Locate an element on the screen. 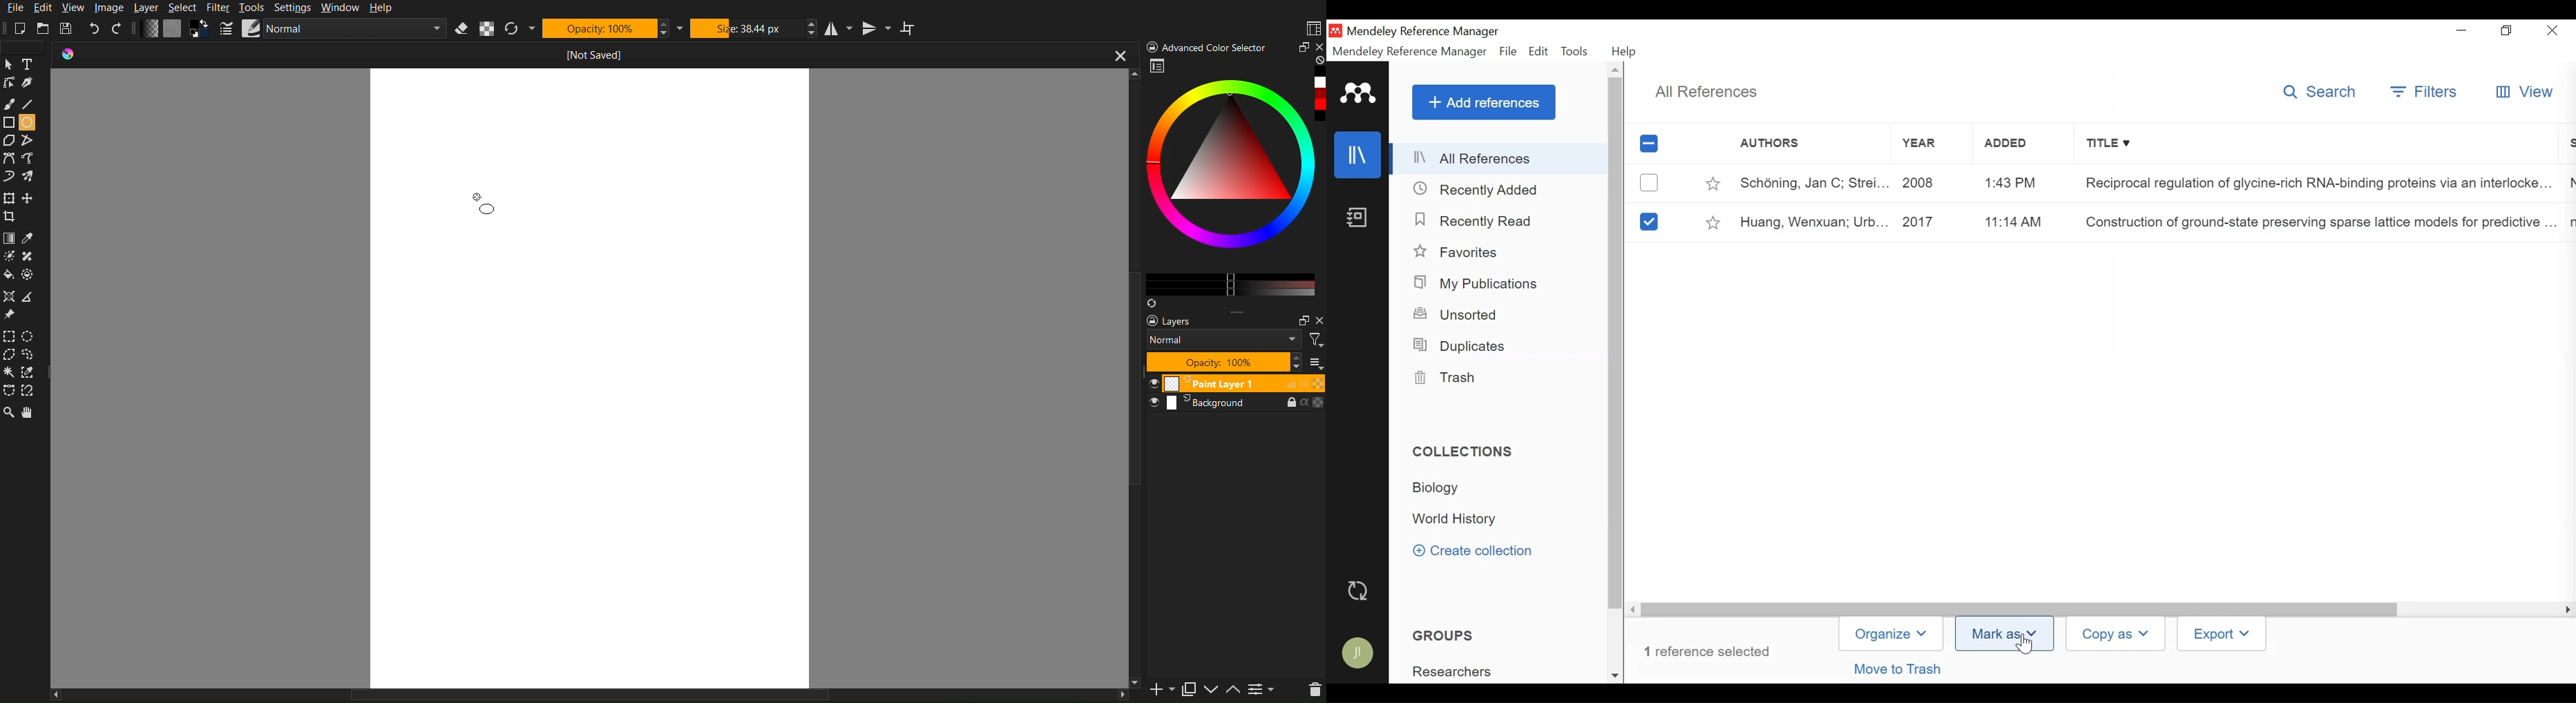  All References is located at coordinates (1500, 159).